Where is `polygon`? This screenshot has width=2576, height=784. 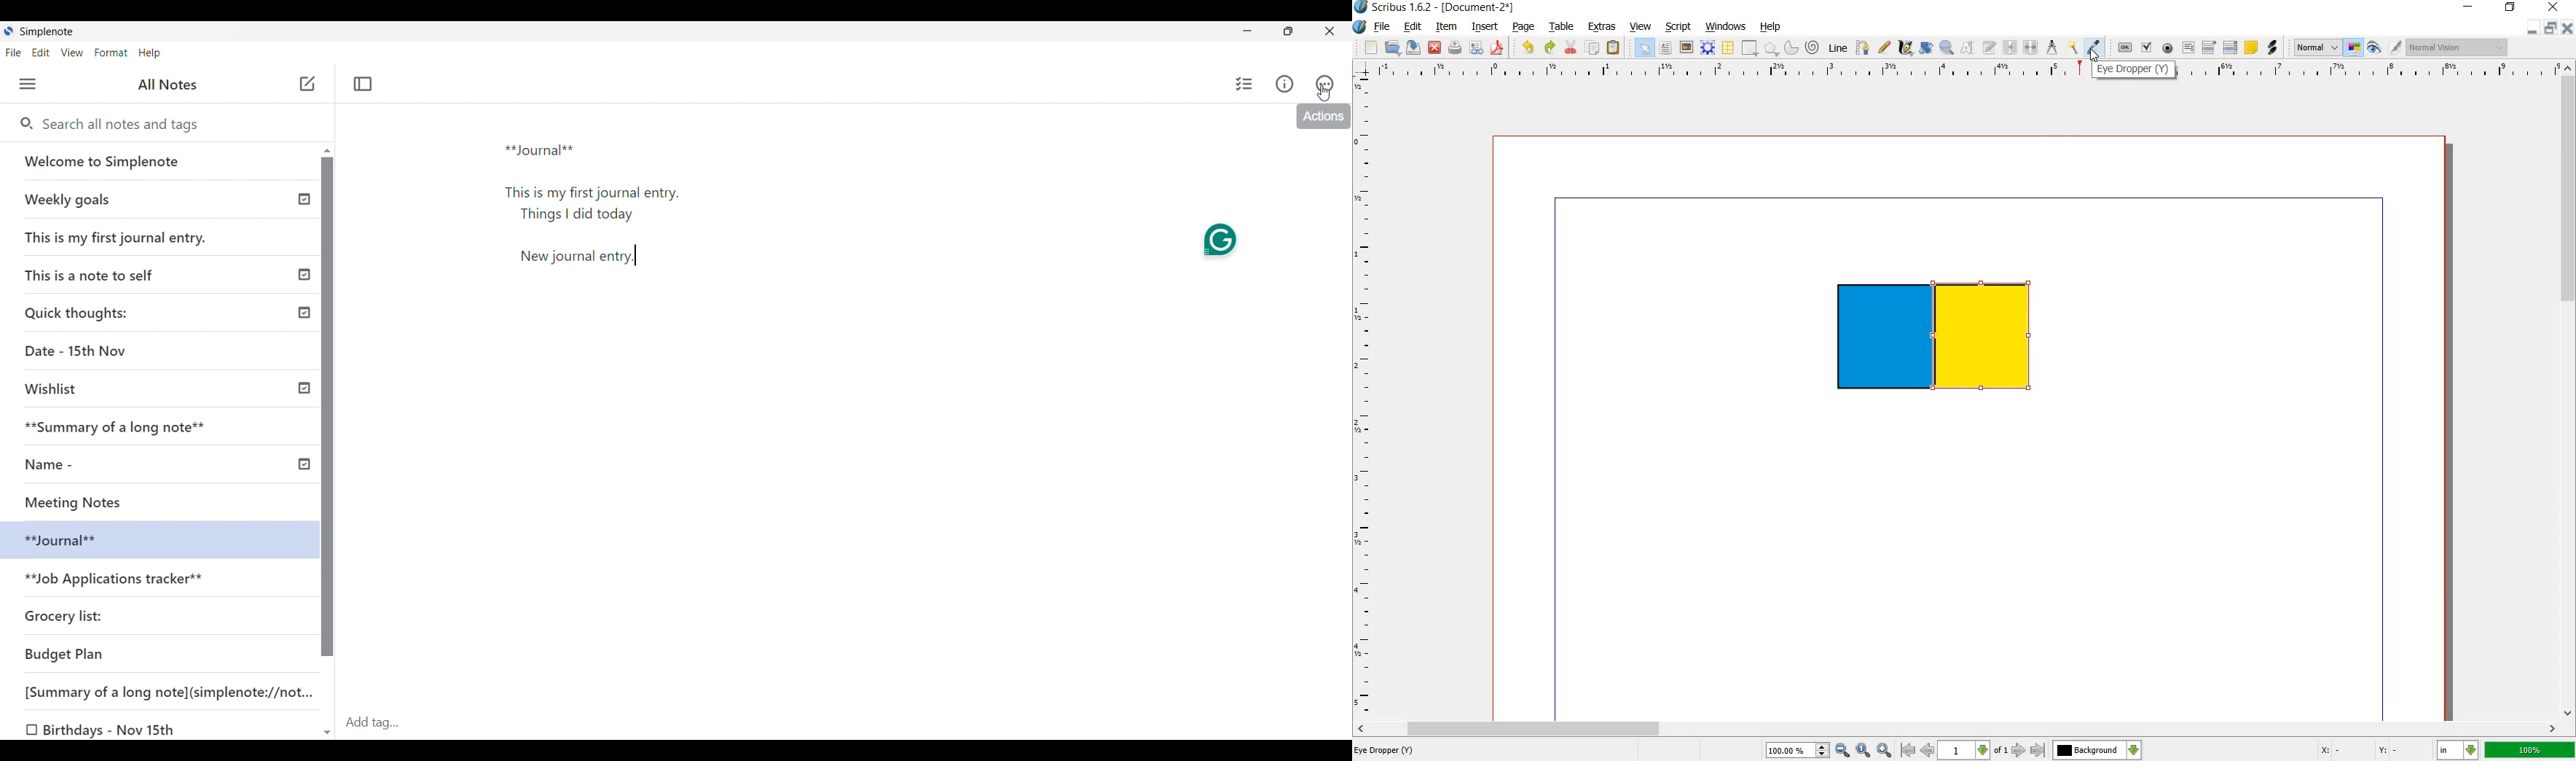
polygon is located at coordinates (1771, 49).